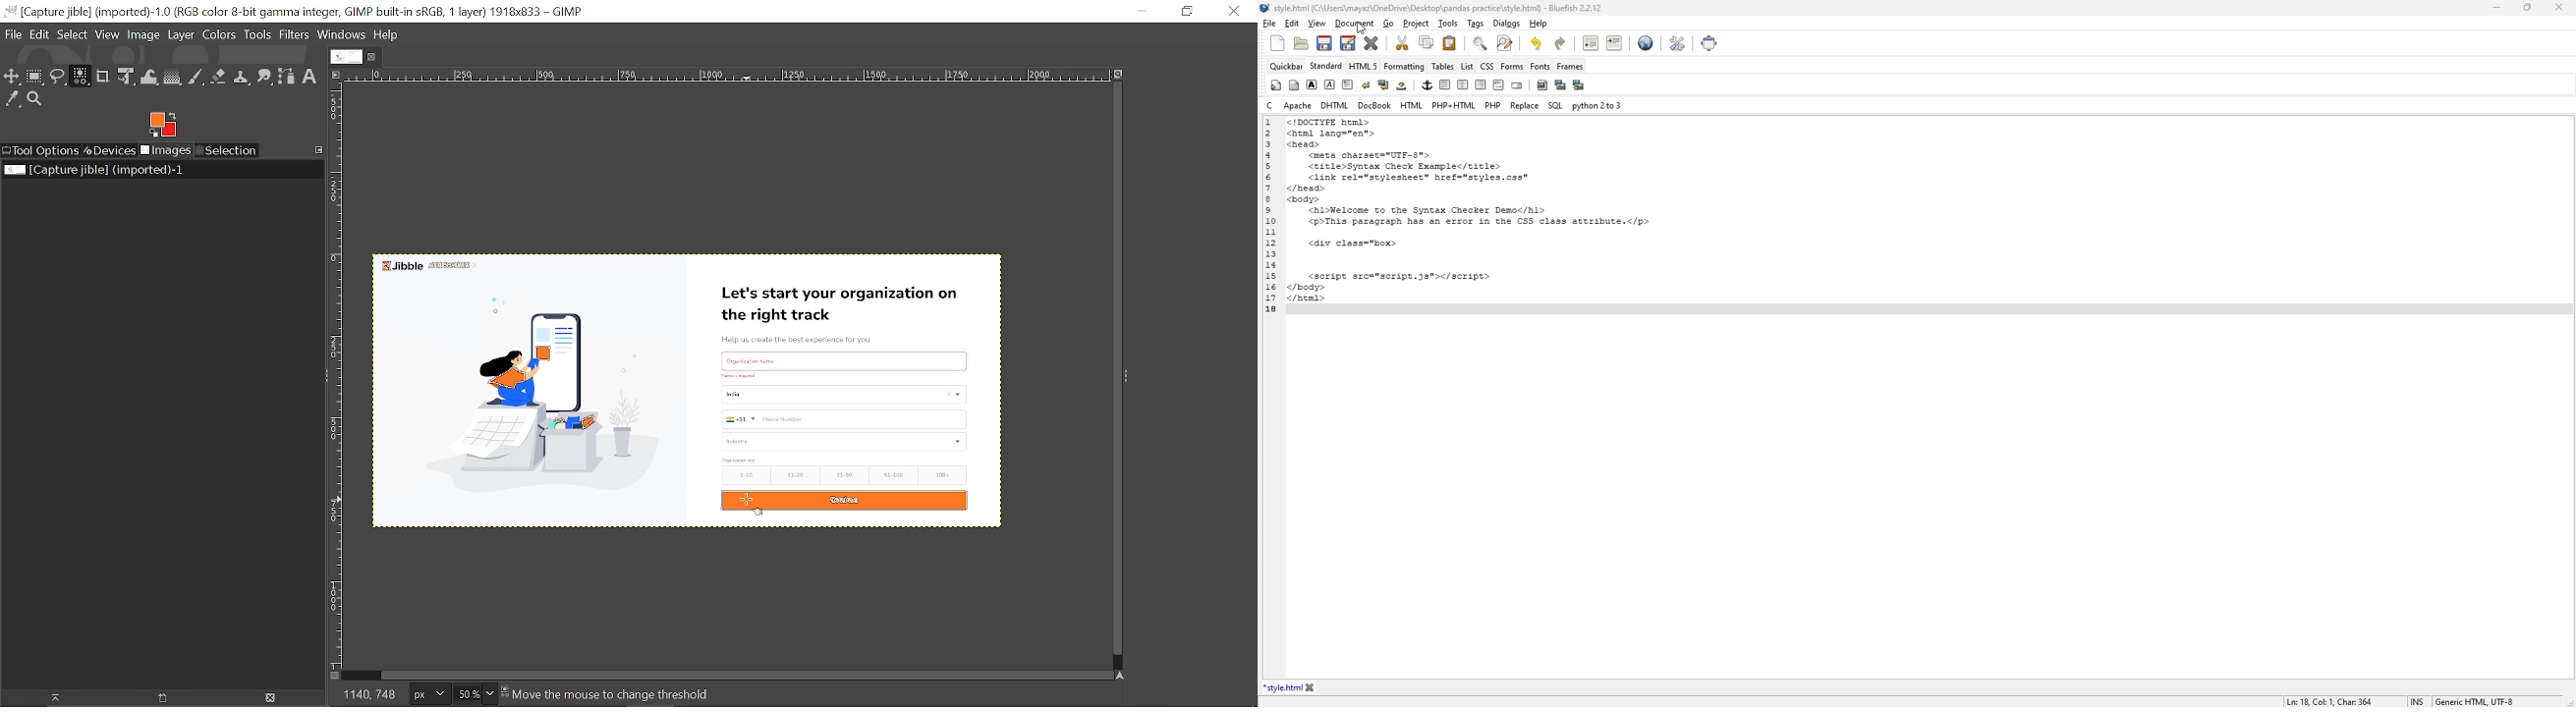  I want to click on resize, so click(2527, 7).